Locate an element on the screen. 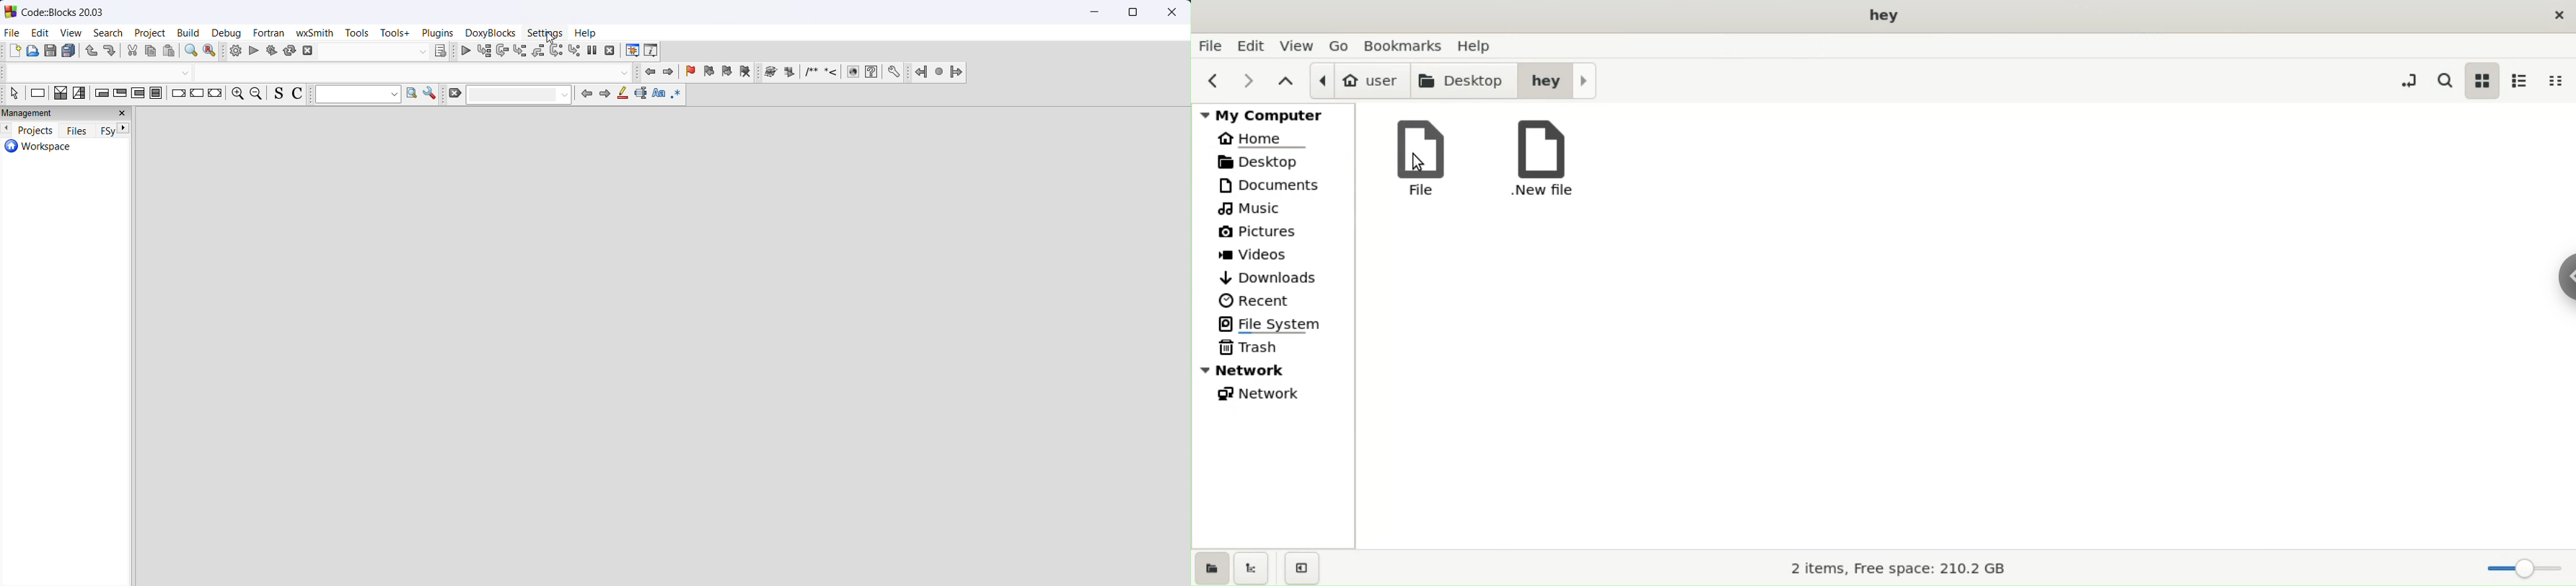 This screenshot has width=2576, height=588. storage is located at coordinates (1893, 569).